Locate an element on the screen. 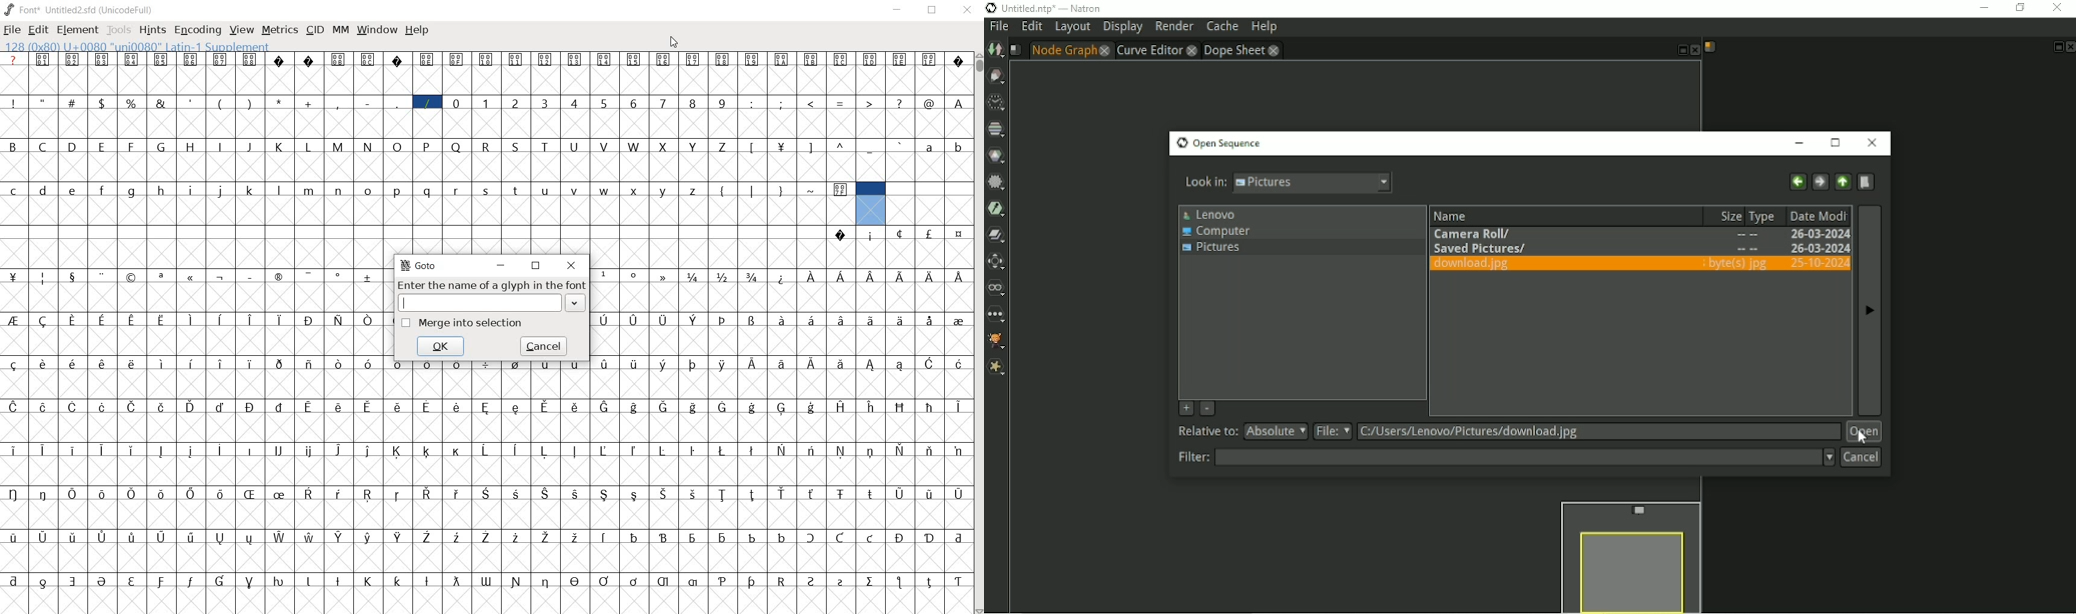 This screenshot has width=2100, height=616. Symbol is located at coordinates (753, 60).